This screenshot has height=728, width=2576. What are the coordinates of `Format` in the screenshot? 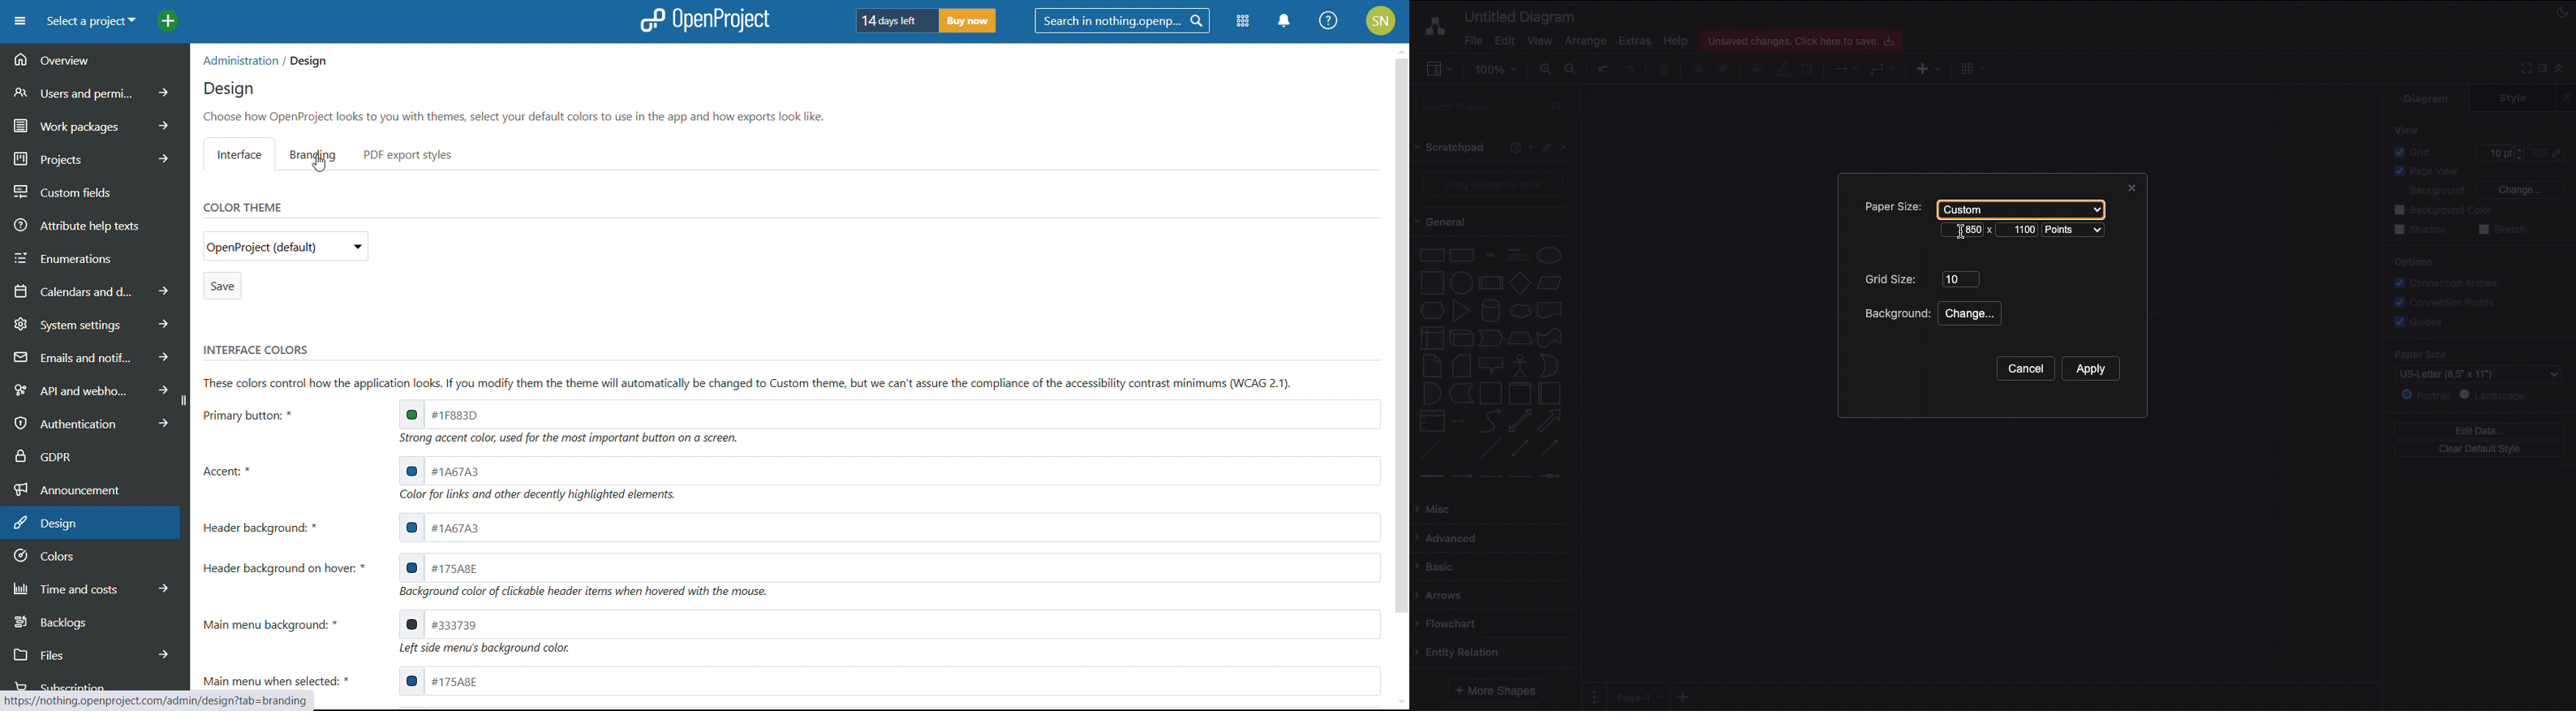 It's located at (2544, 71).